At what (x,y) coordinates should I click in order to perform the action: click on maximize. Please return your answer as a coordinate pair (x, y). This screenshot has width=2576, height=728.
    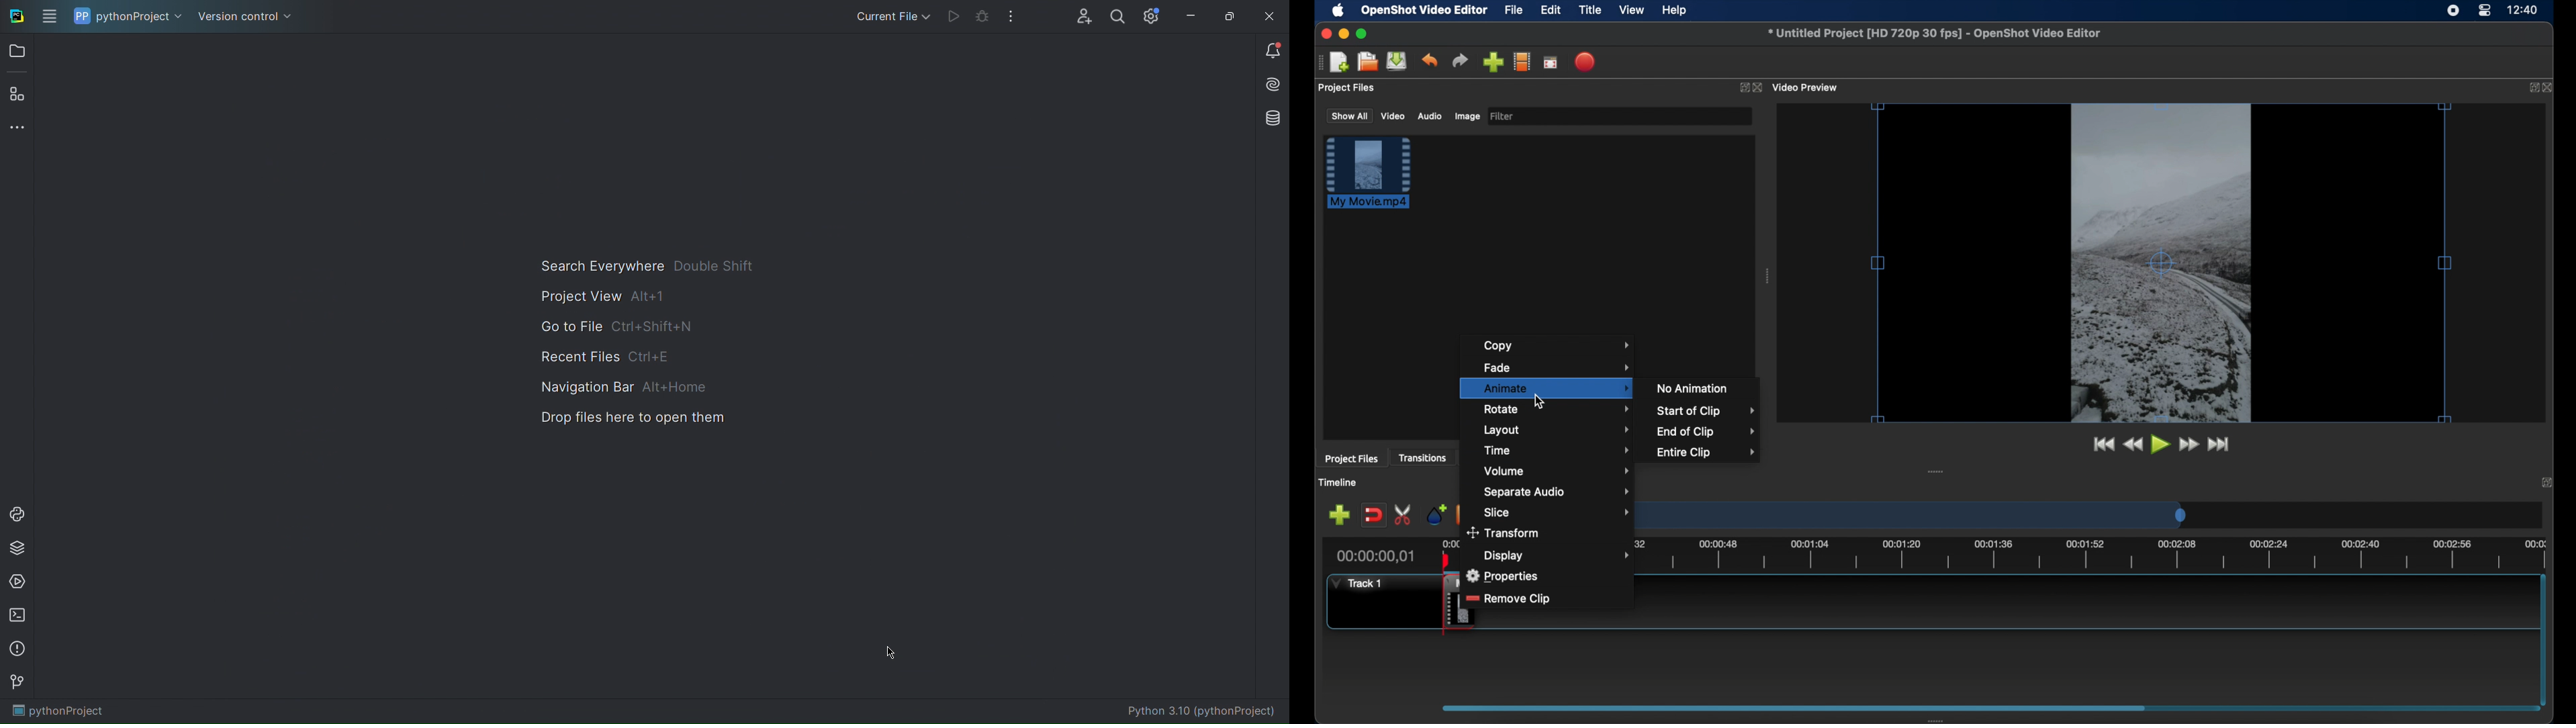
    Looking at the image, I should click on (1363, 34).